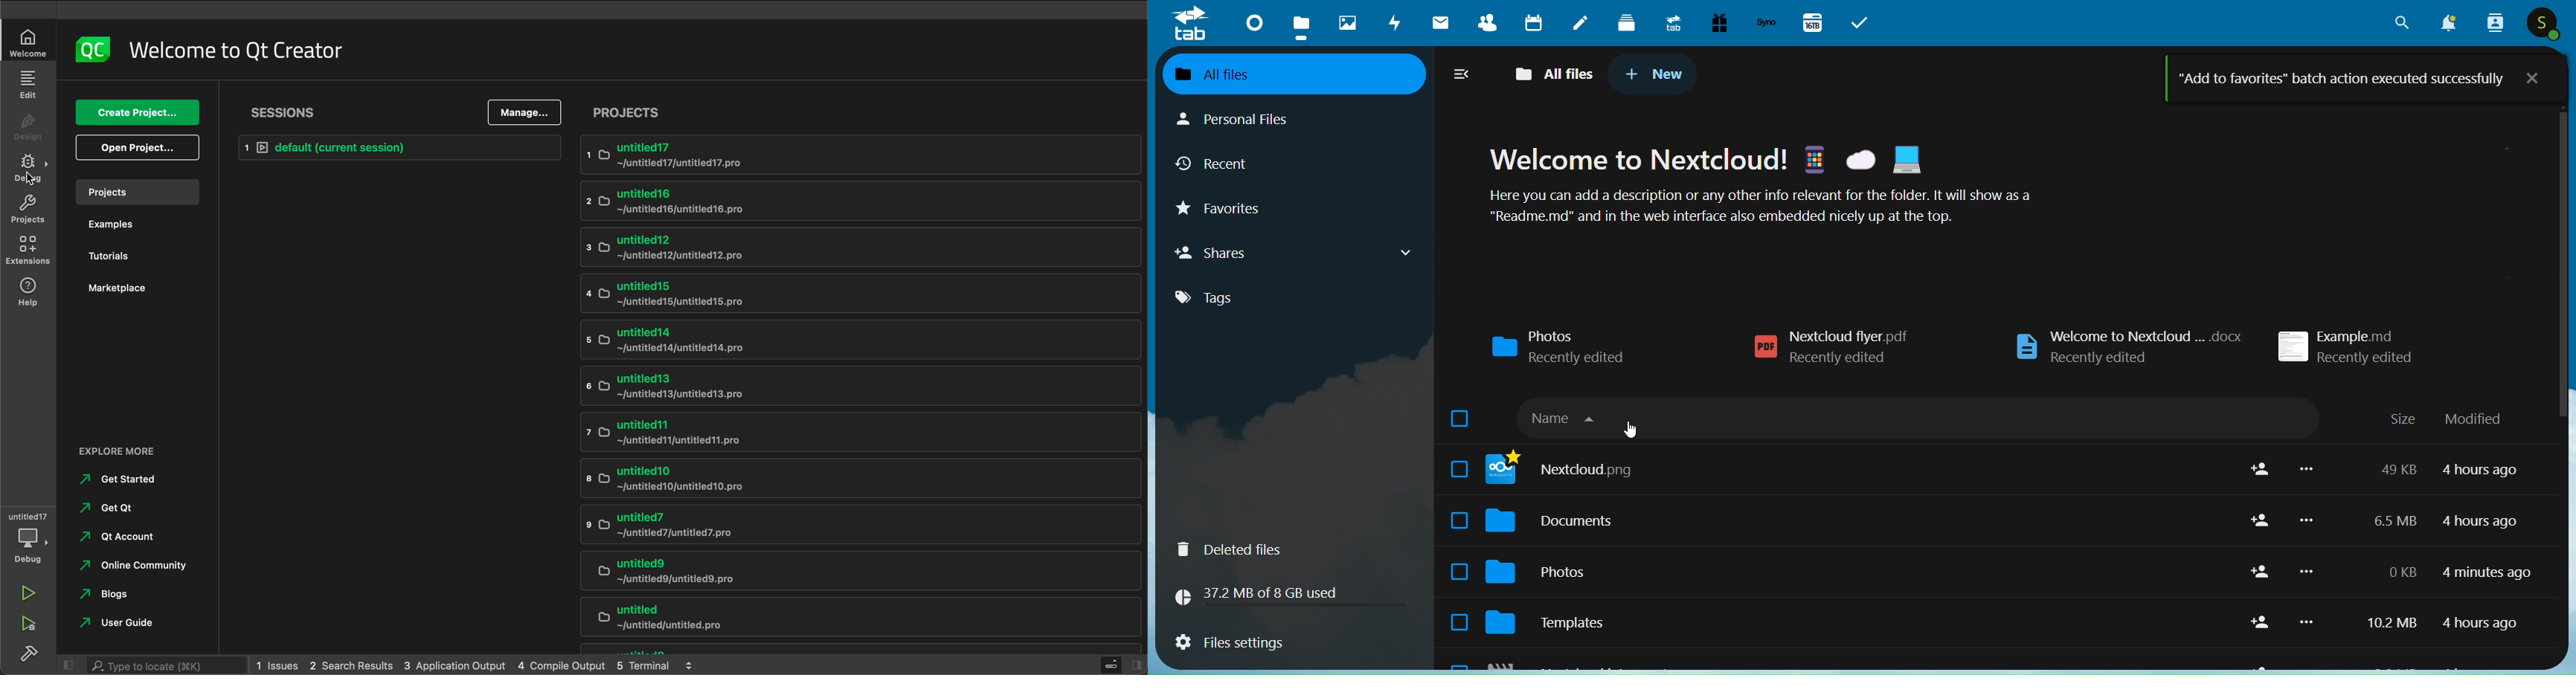 This screenshot has width=2576, height=700. What do you see at coordinates (690, 665) in the screenshot?
I see `Logs` at bounding box center [690, 665].